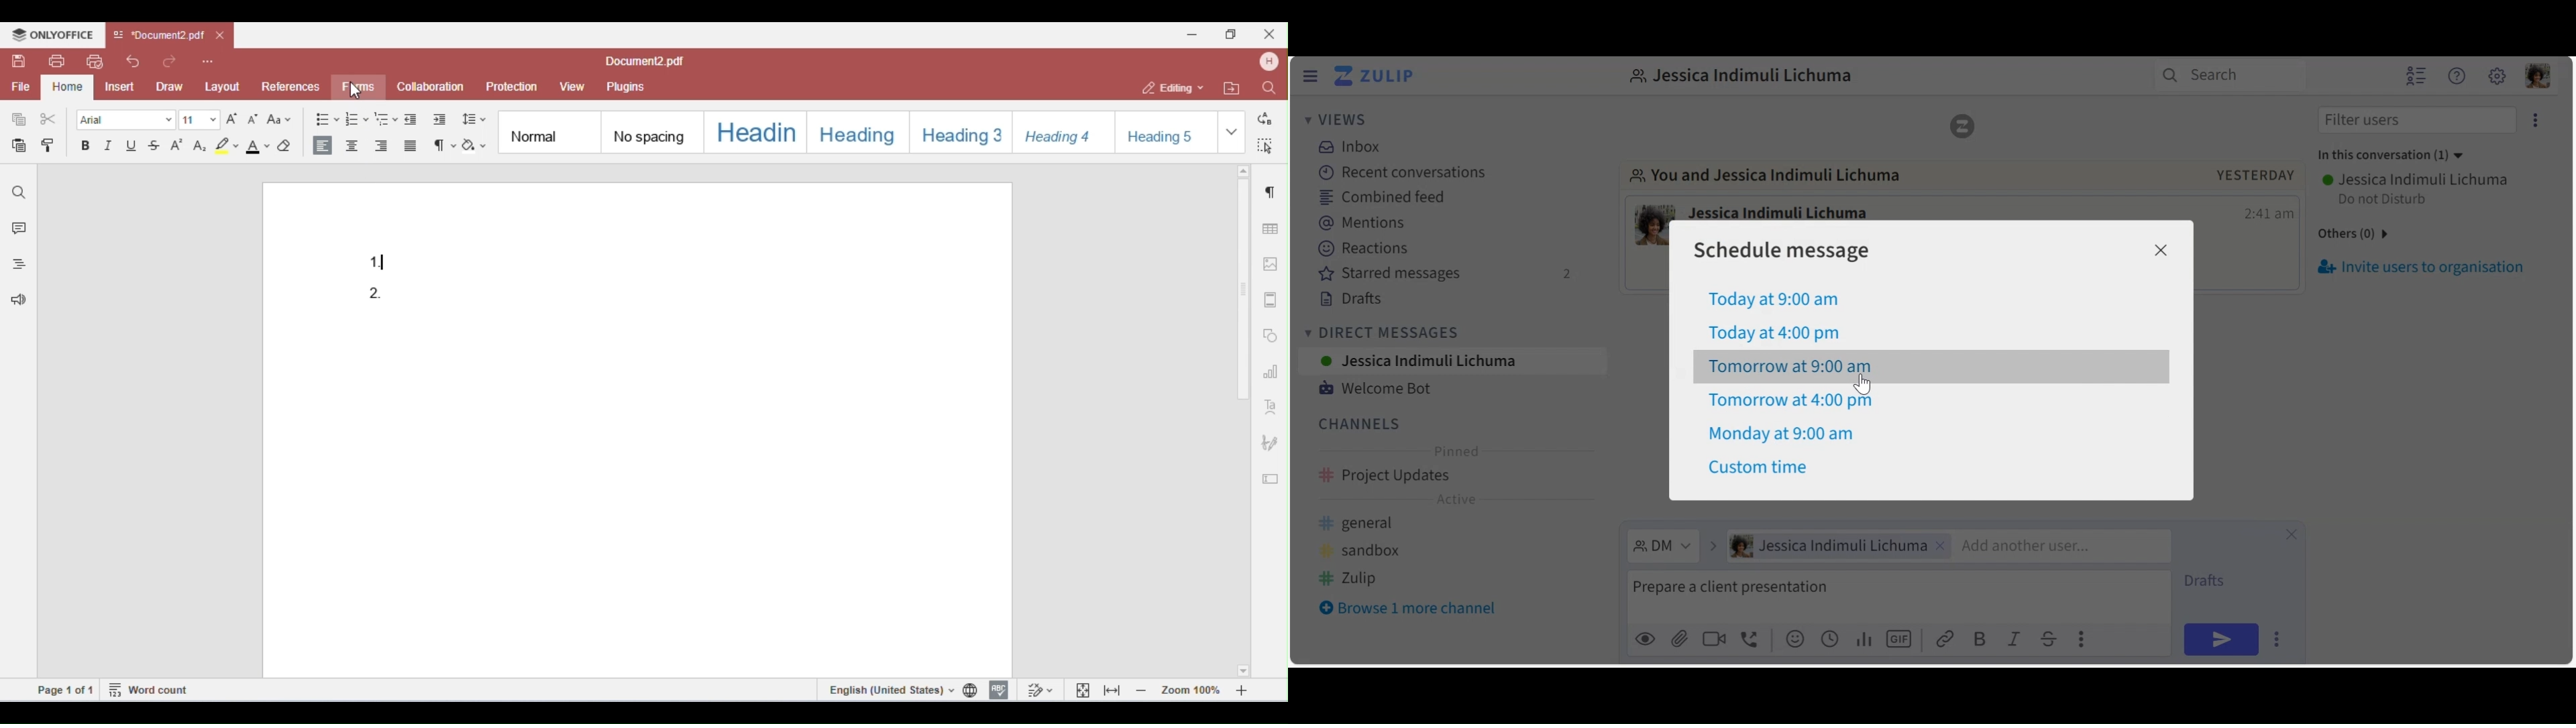 This screenshot has width=2576, height=728. I want to click on Monday at 9:00 am, so click(1785, 433).